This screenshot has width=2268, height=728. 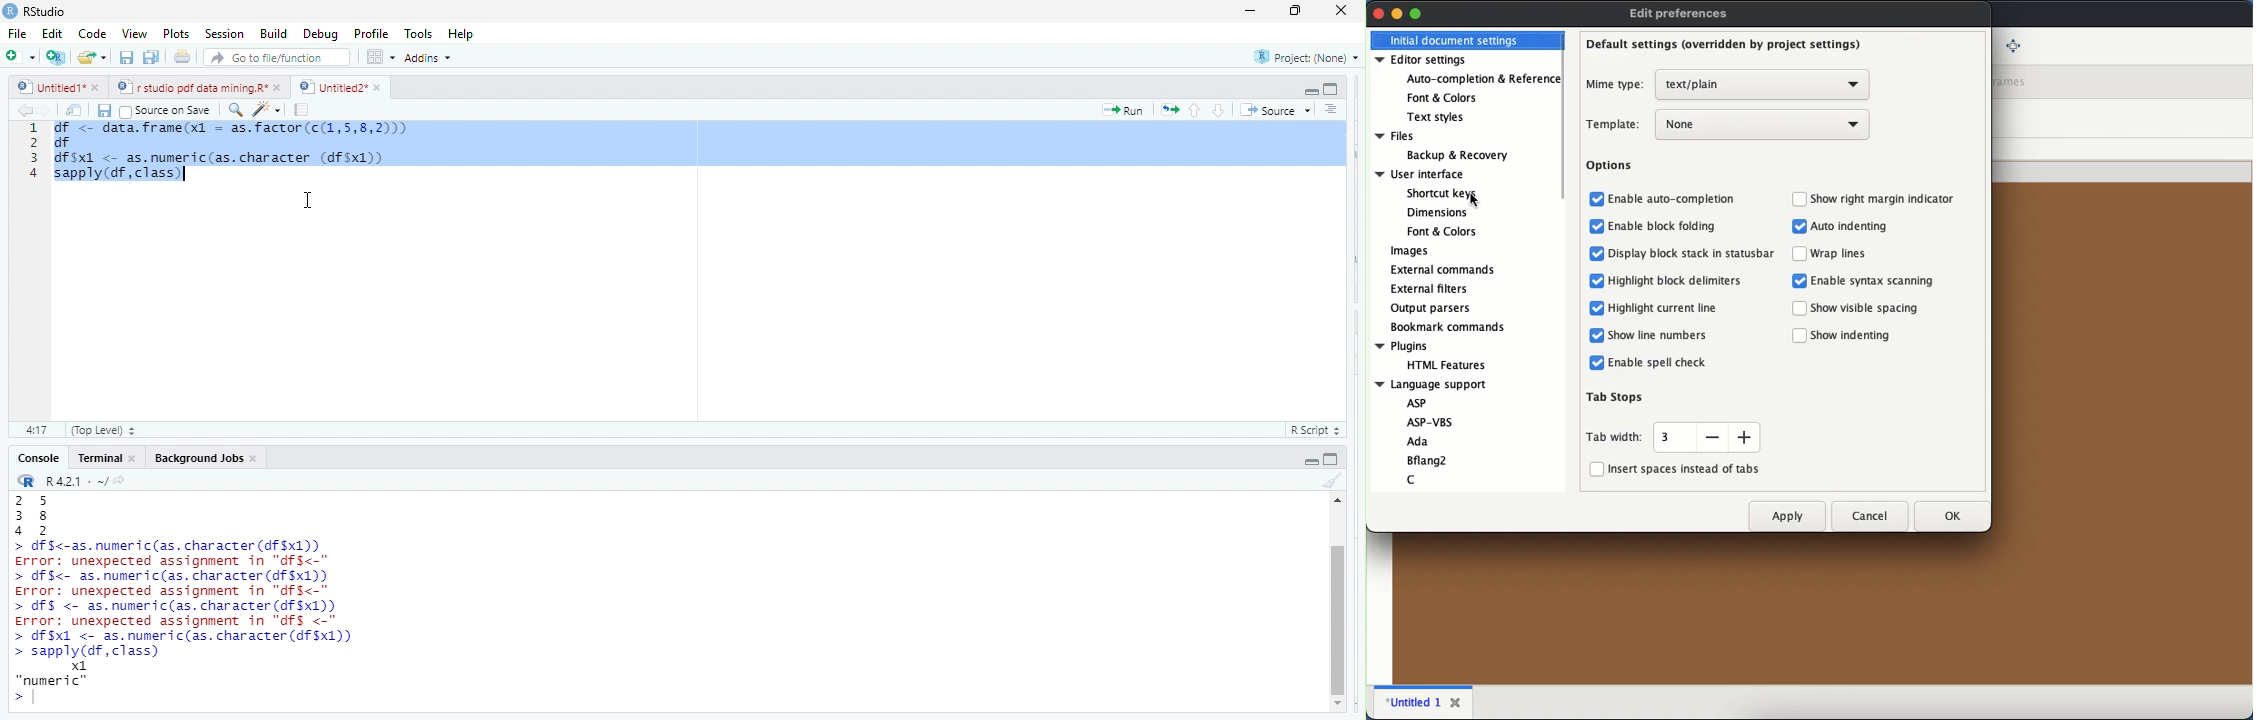 I want to click on Ea
38
a2
> df$<-as. numeric (as. character (df$x1))
Error: unexpected assignment in "dfs<-"
> df$<- as.numeric(as. character (df$x1))
Error: unexpected assignment in "dfS<-"
> df§ <- as.numeric(as. character (6f$x1))
Error: unexpected assignment in “dfs <-"
> df $x1 <- as.numeric(as. character (df$x1))
> sapply(df, class)

x1
“numeric”
>, so click(x=233, y=602).